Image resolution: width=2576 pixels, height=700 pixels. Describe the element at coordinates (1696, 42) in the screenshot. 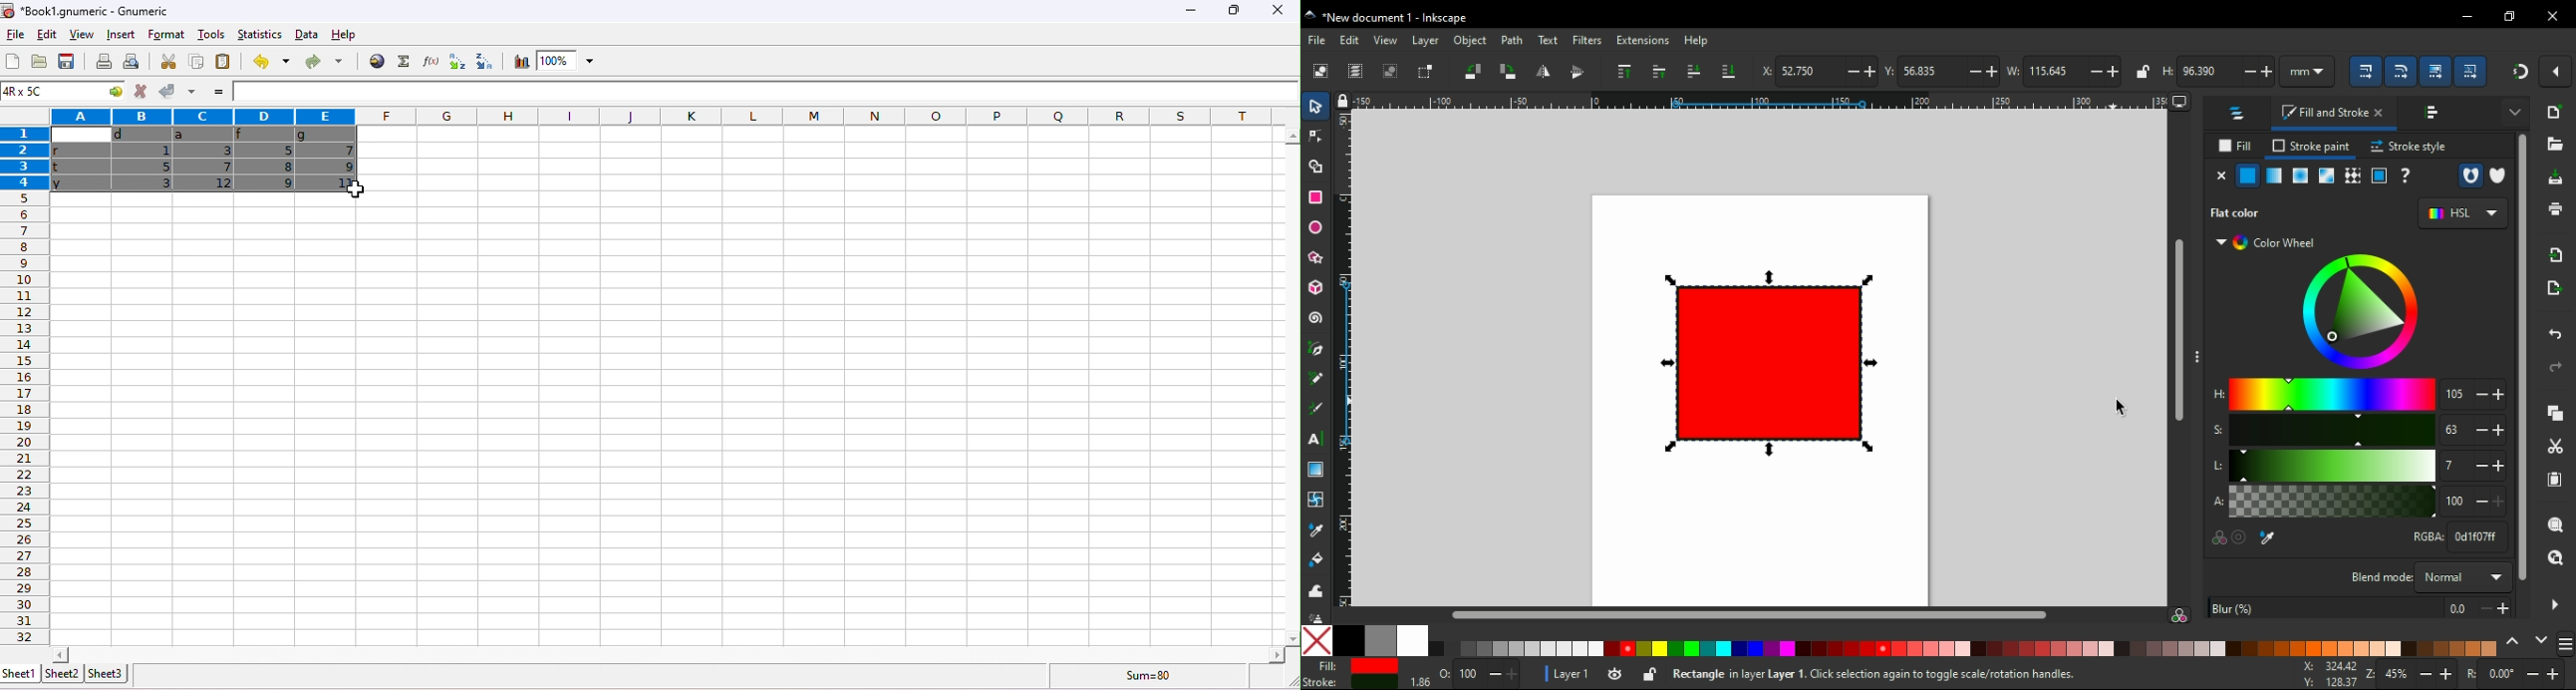

I see `help` at that location.